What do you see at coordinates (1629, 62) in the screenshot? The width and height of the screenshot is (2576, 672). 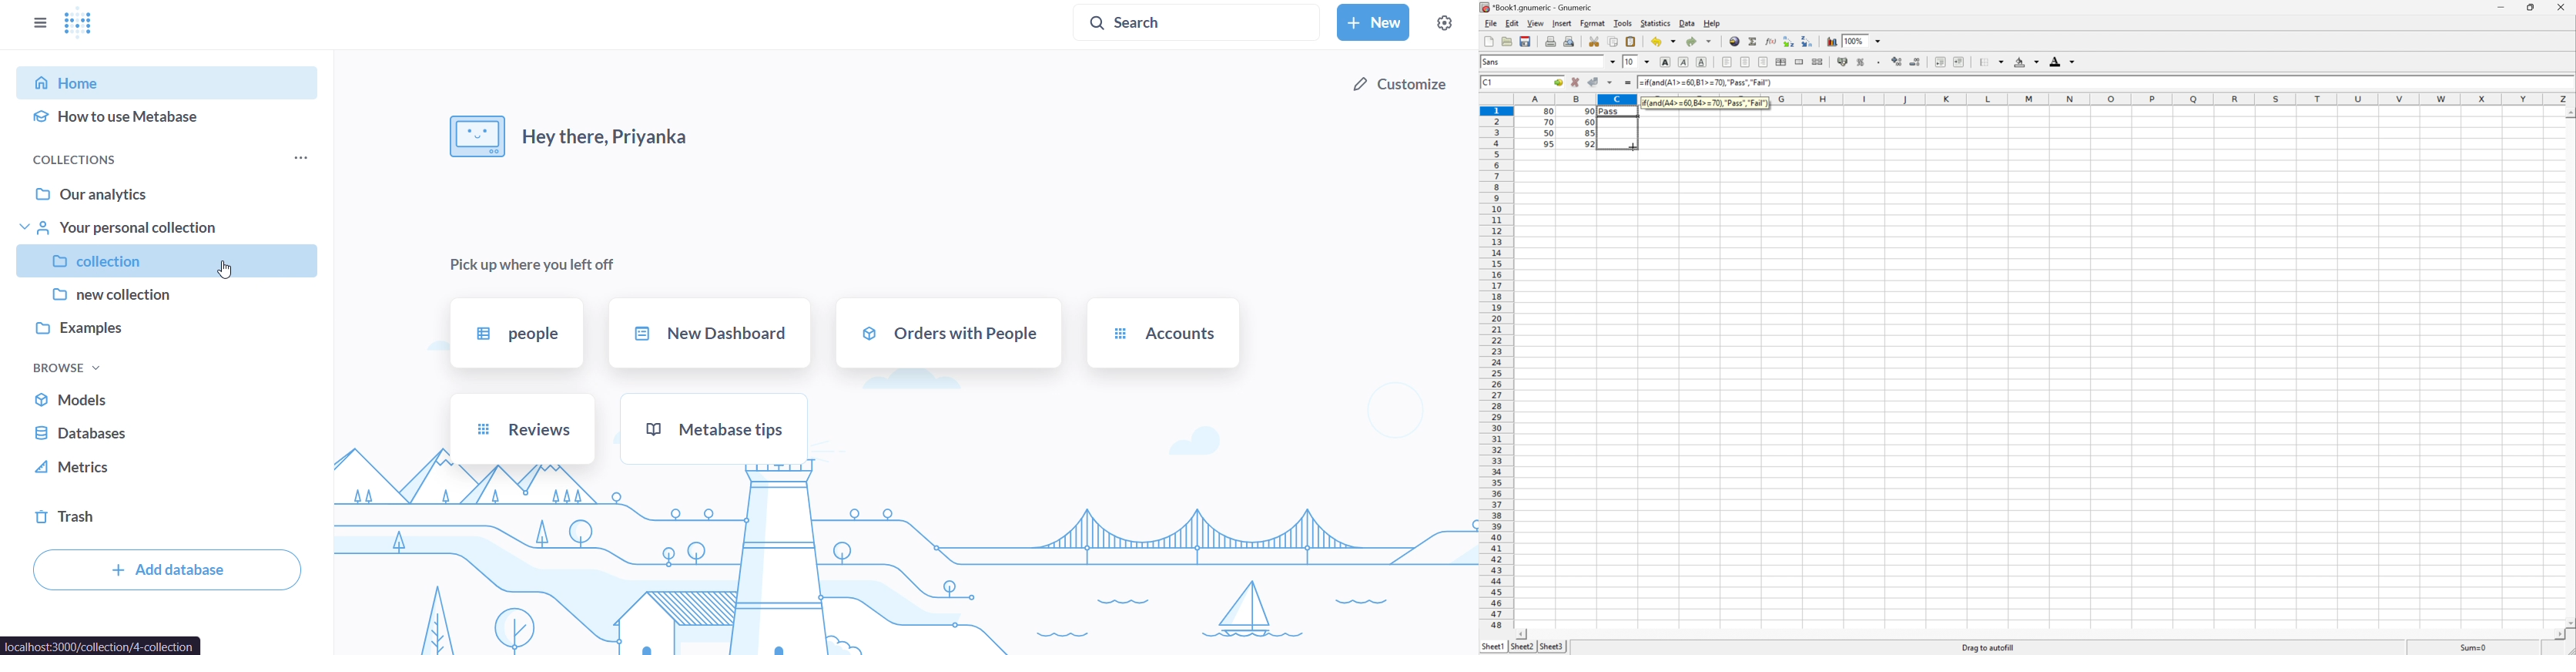 I see `10` at bounding box center [1629, 62].